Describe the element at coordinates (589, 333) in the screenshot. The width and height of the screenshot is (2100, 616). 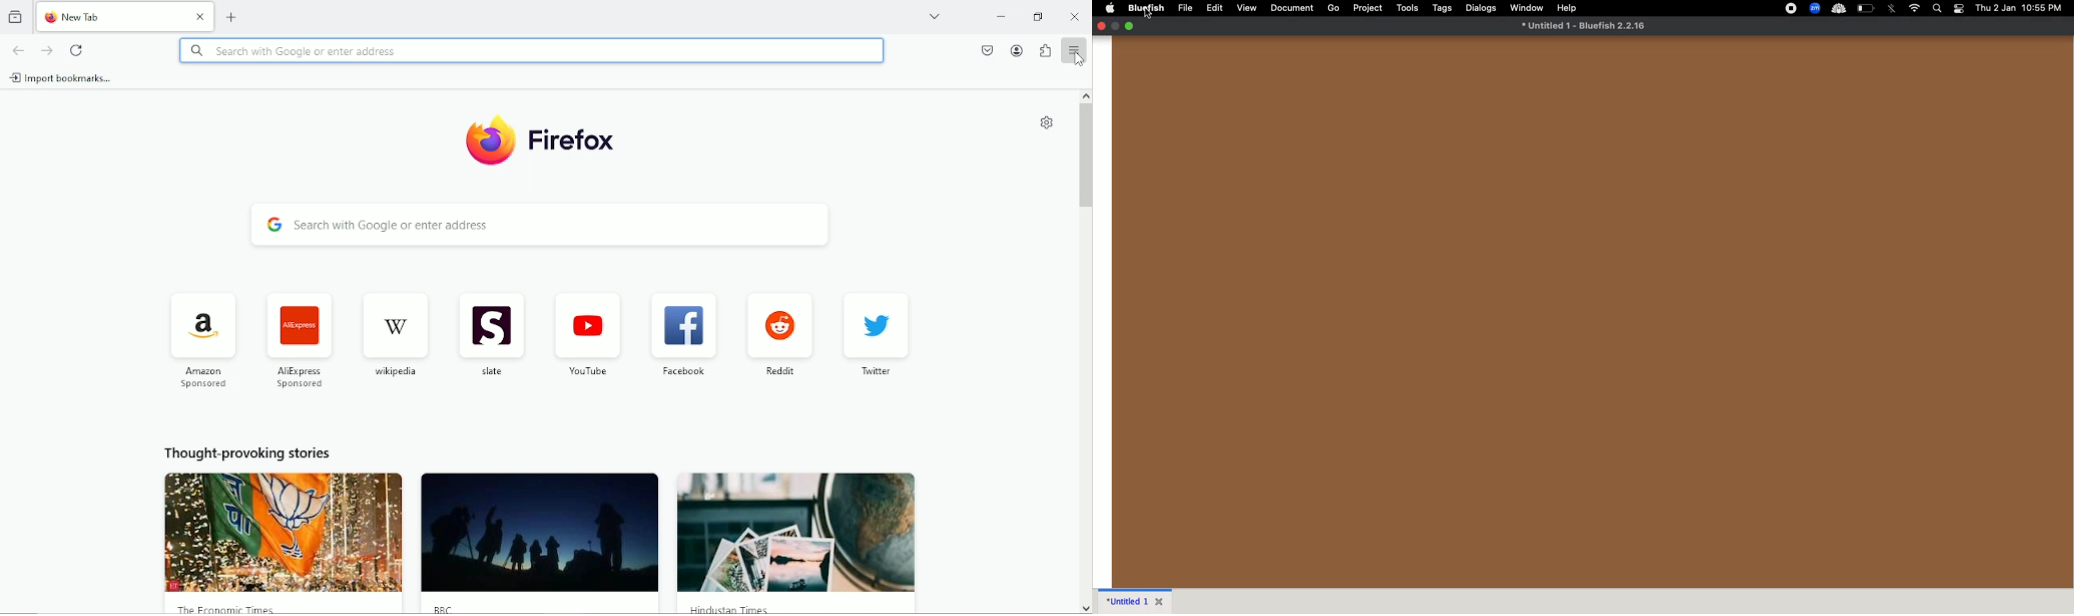
I see `Youtube` at that location.